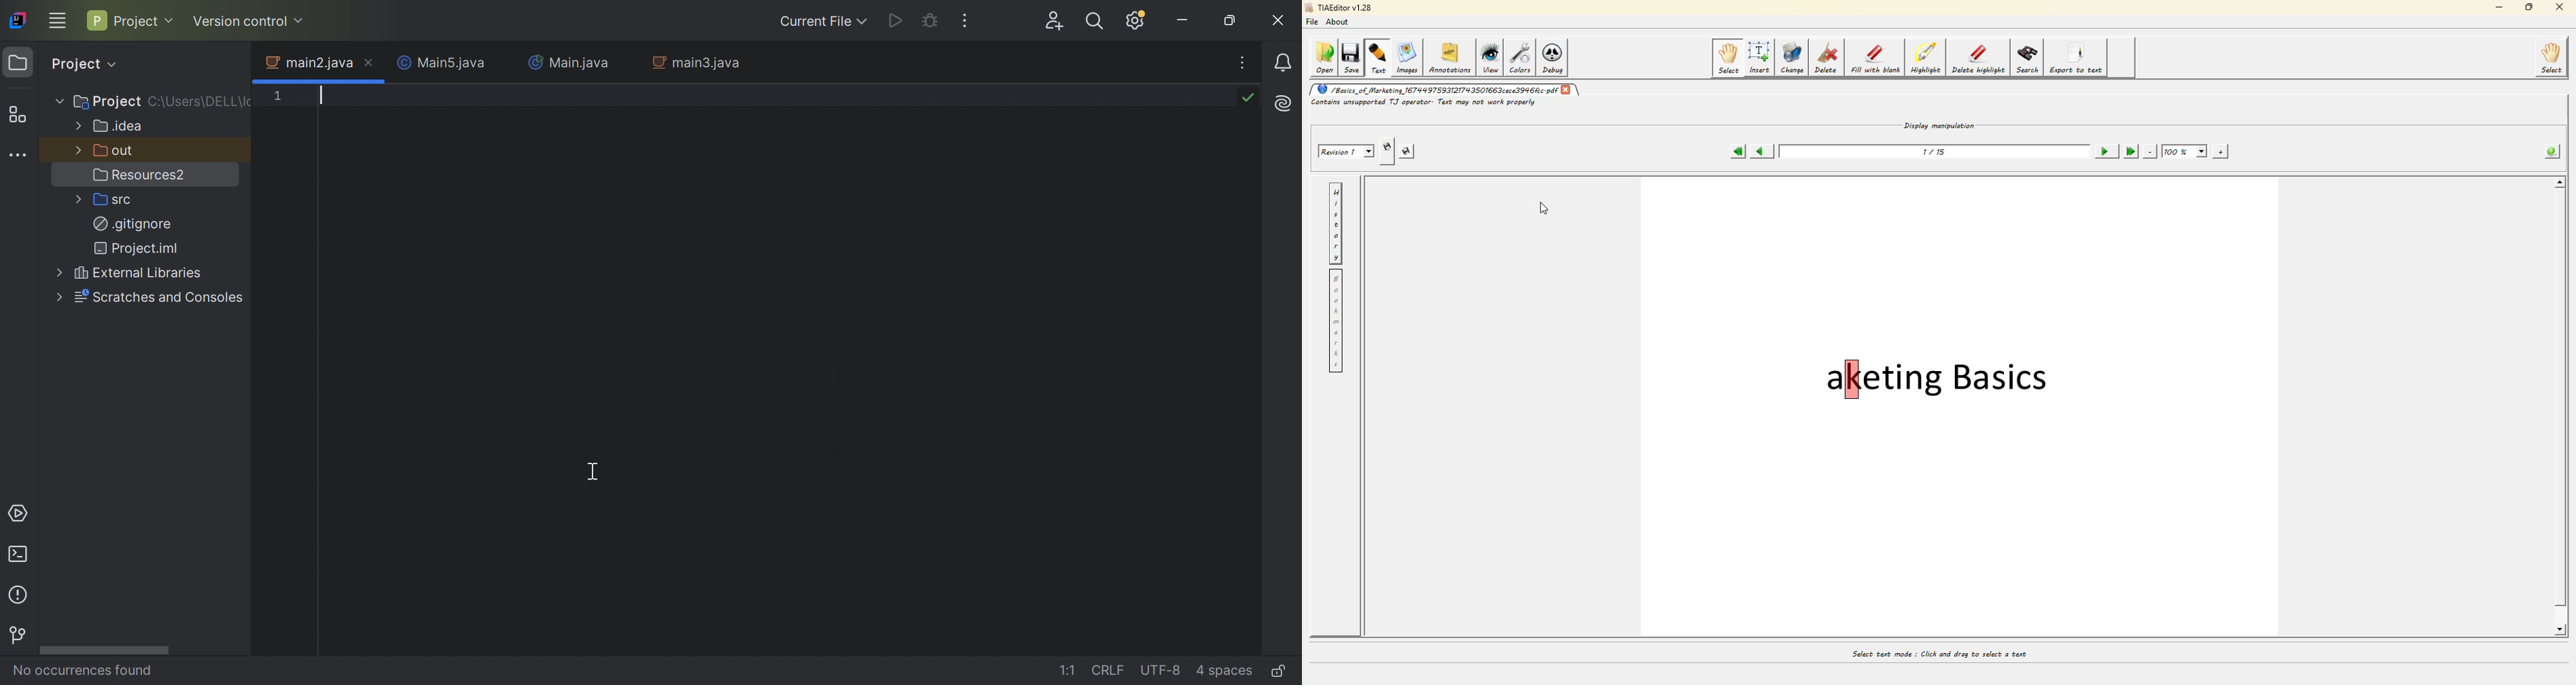 The width and height of the screenshot is (2576, 700). I want to click on select, so click(1727, 58).